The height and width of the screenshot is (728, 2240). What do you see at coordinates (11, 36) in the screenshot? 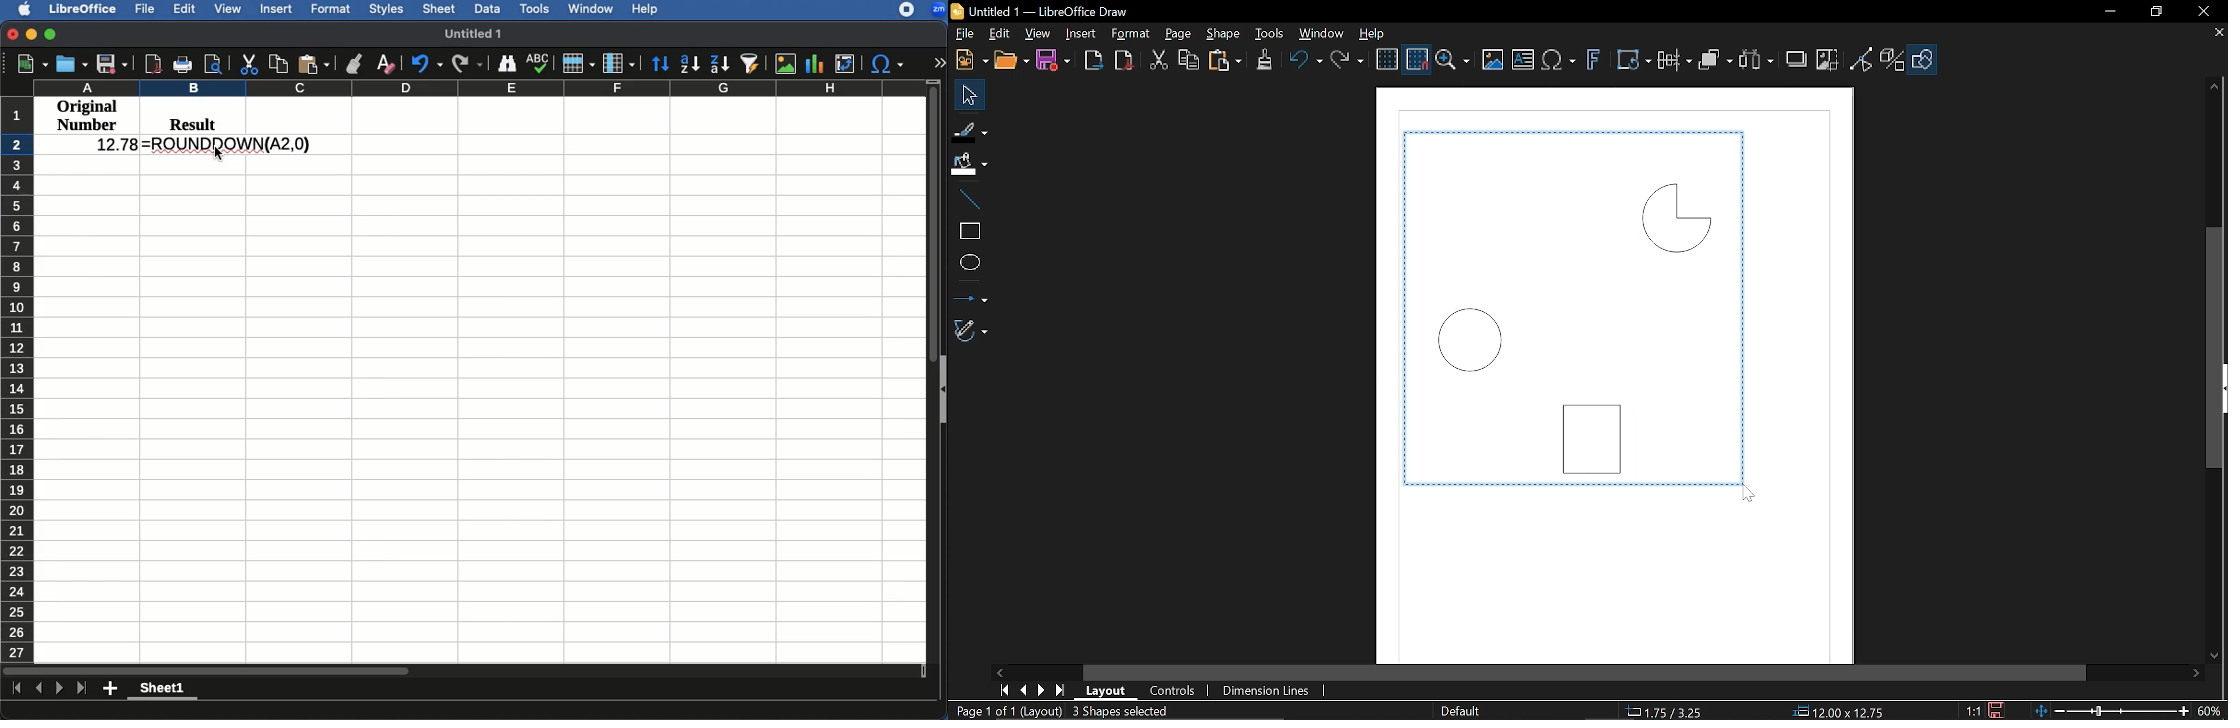
I see `Close` at bounding box center [11, 36].